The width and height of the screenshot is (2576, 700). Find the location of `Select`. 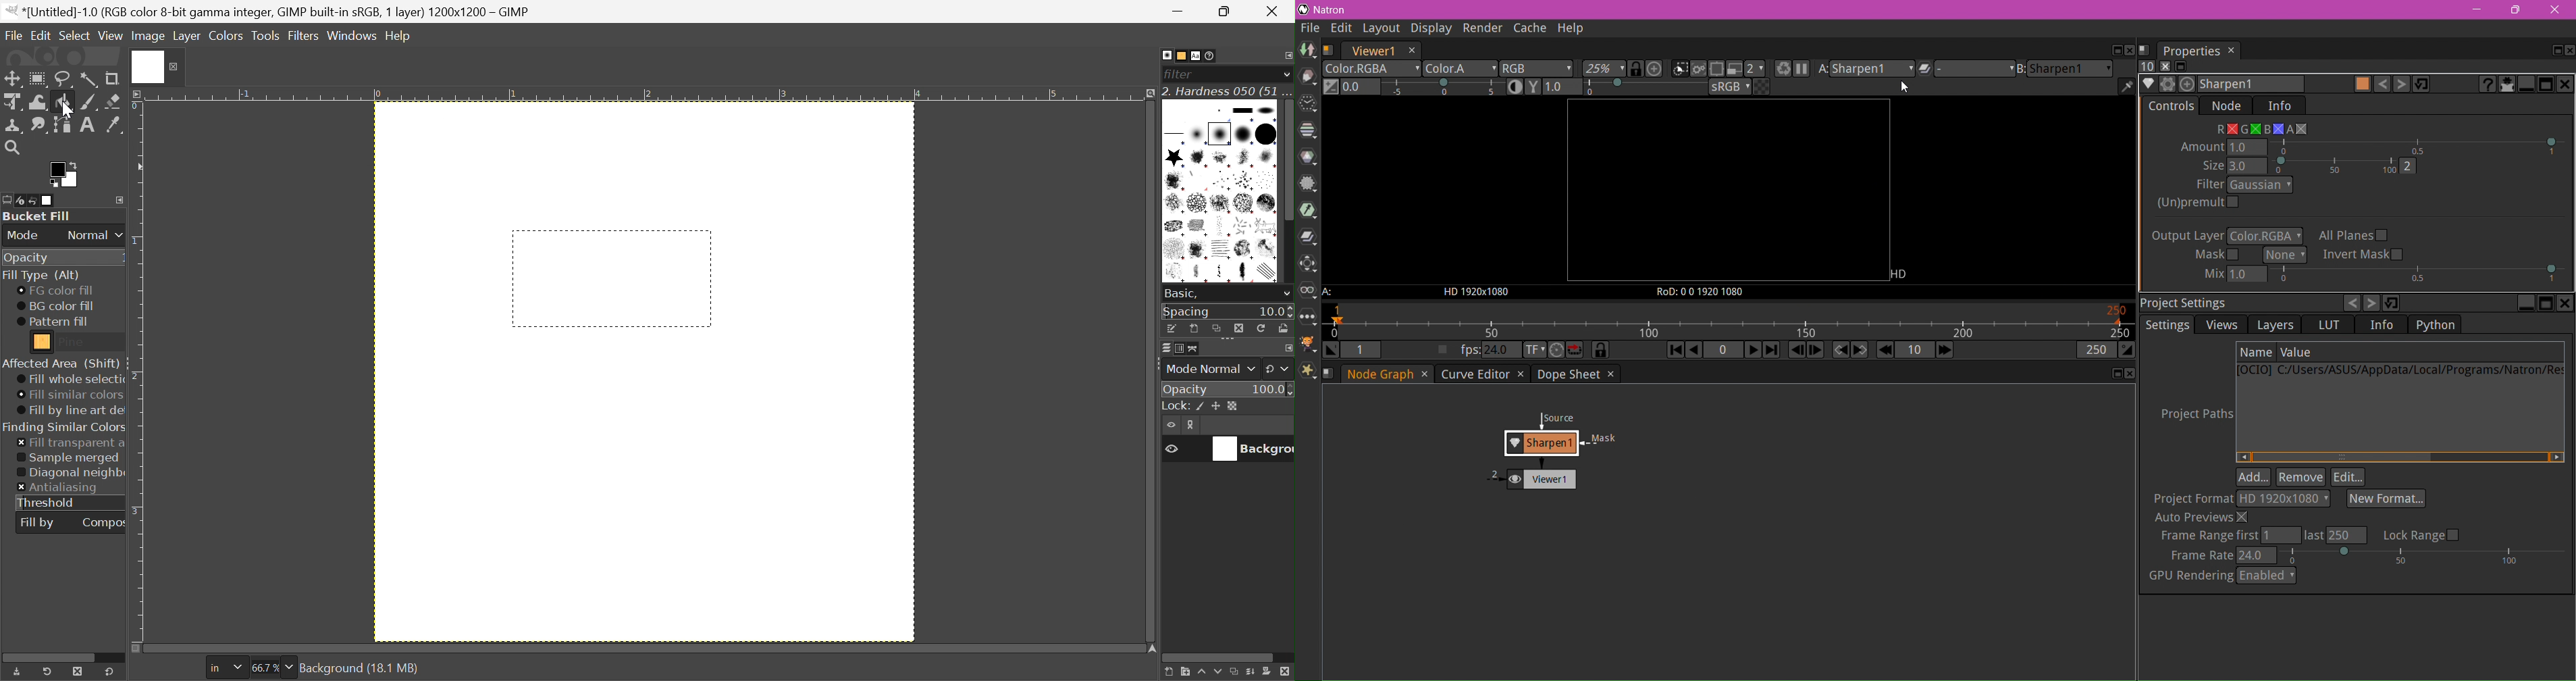

Select is located at coordinates (75, 34).